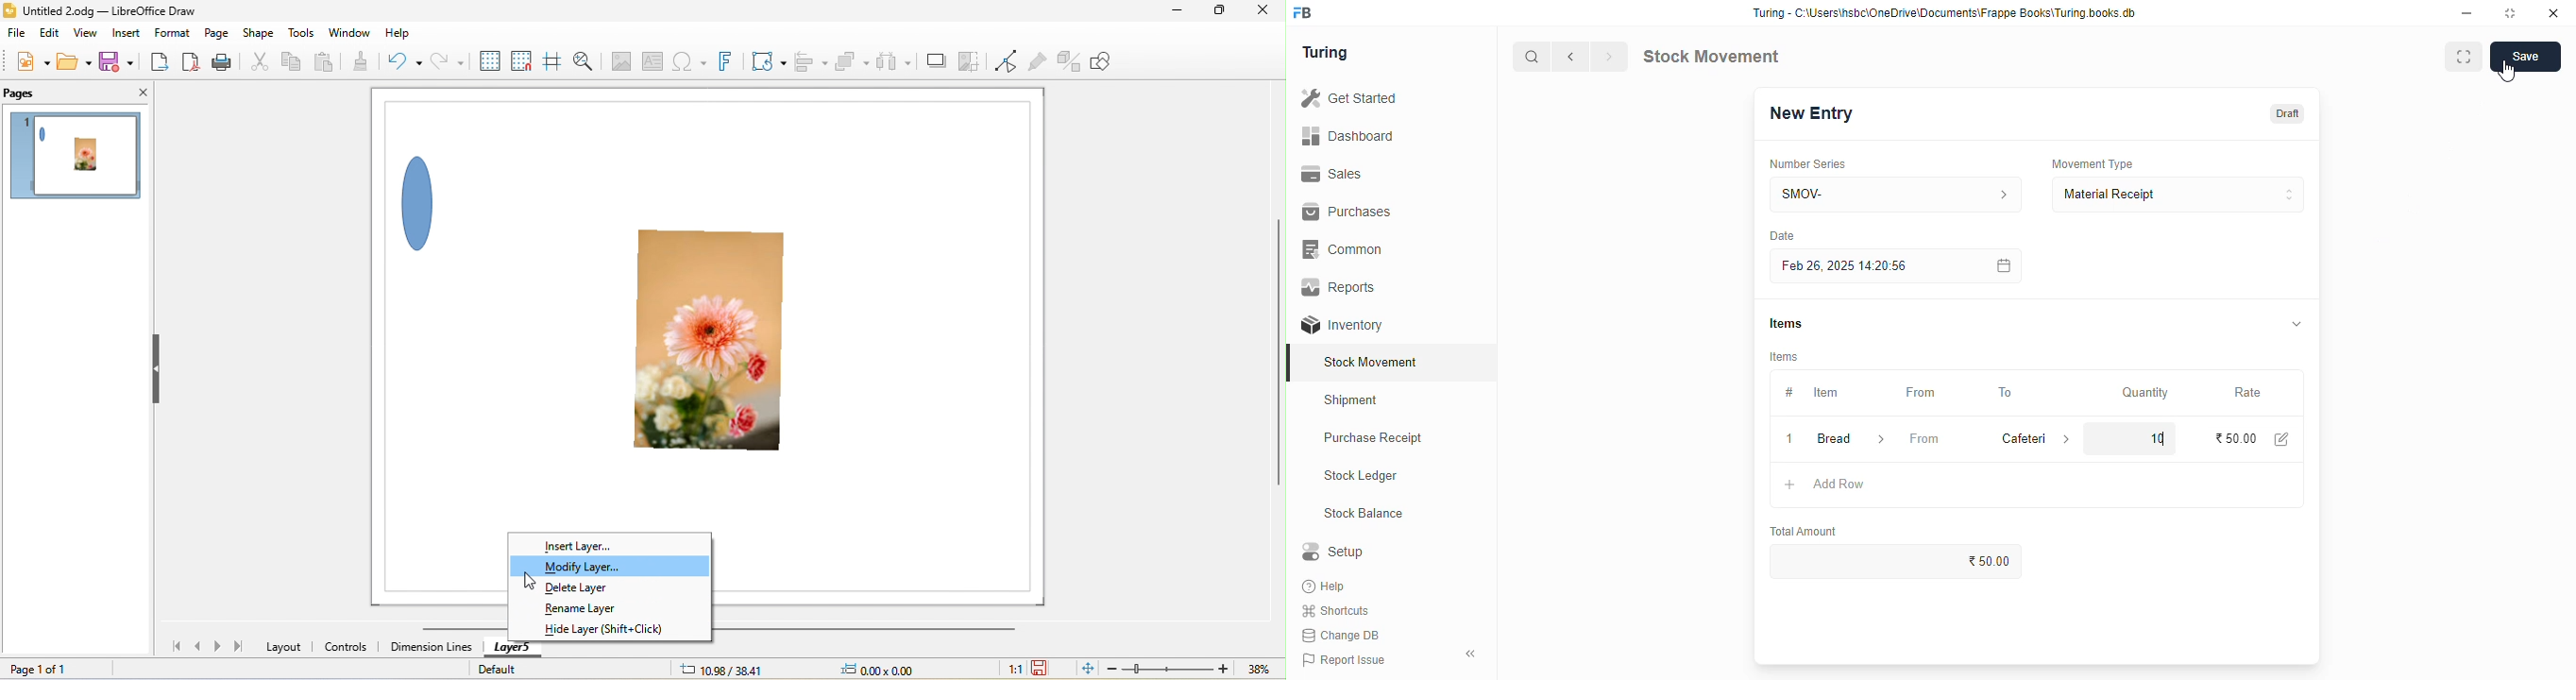  What do you see at coordinates (114, 61) in the screenshot?
I see `save` at bounding box center [114, 61].